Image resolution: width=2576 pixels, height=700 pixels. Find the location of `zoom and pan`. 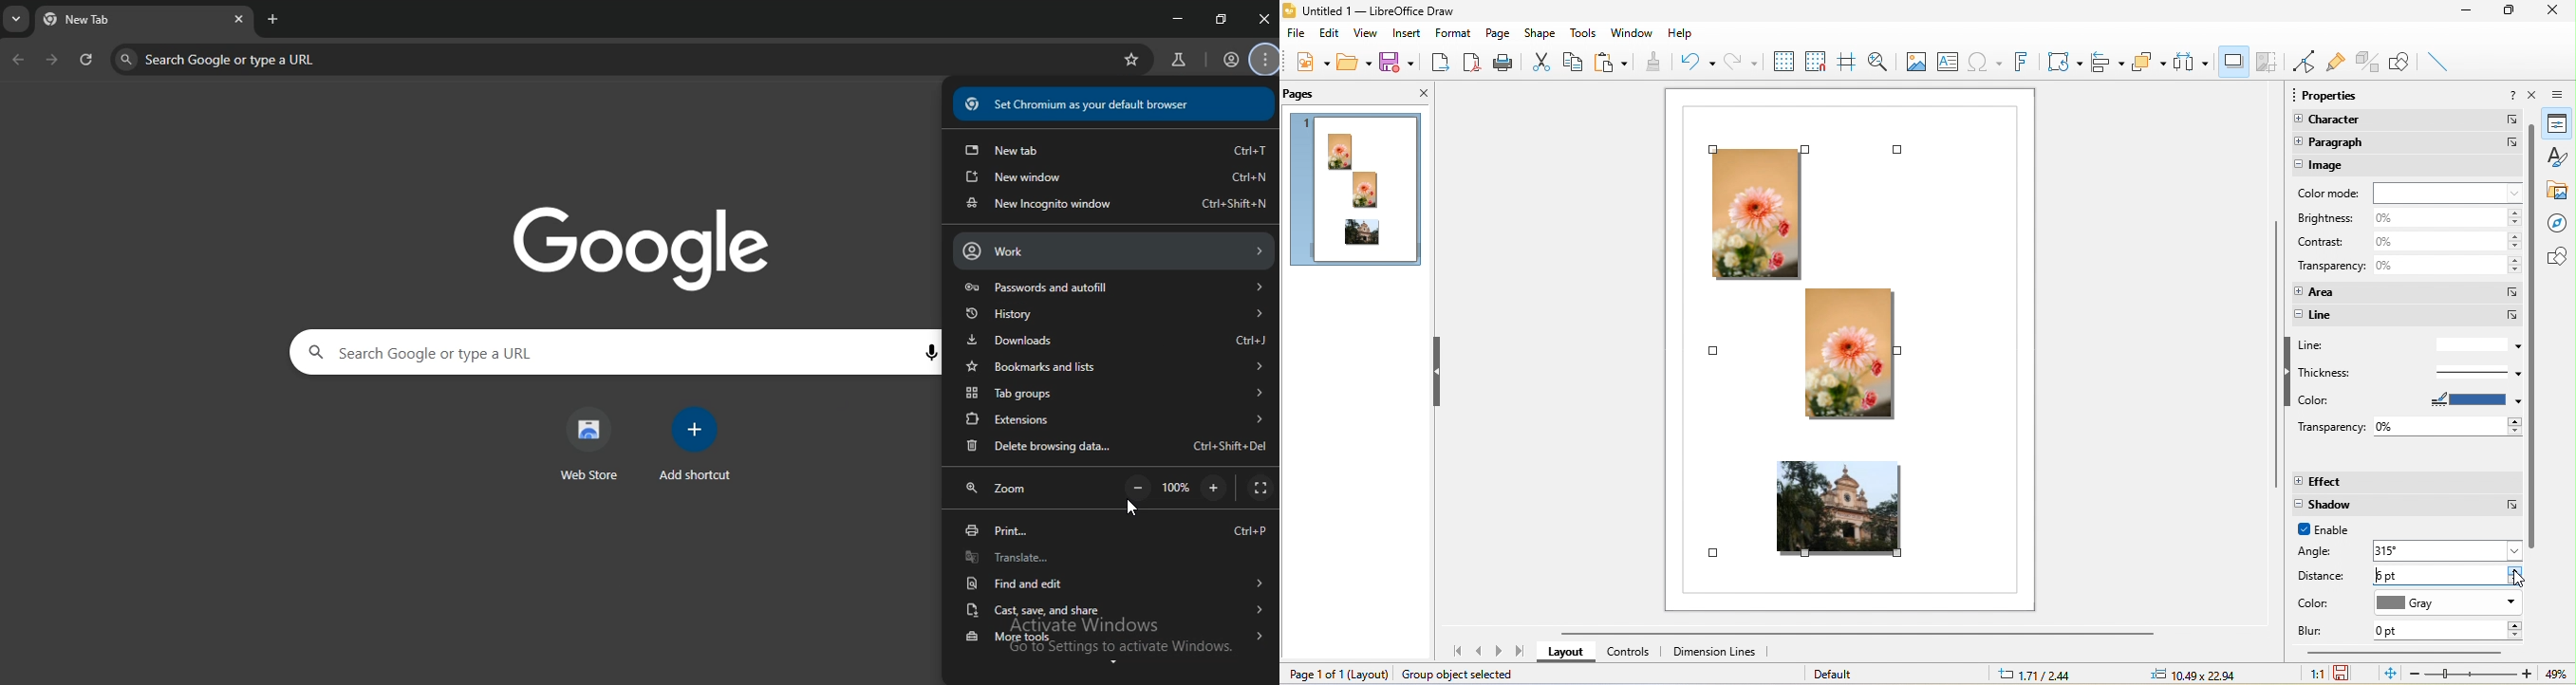

zoom and pan is located at coordinates (1878, 62).